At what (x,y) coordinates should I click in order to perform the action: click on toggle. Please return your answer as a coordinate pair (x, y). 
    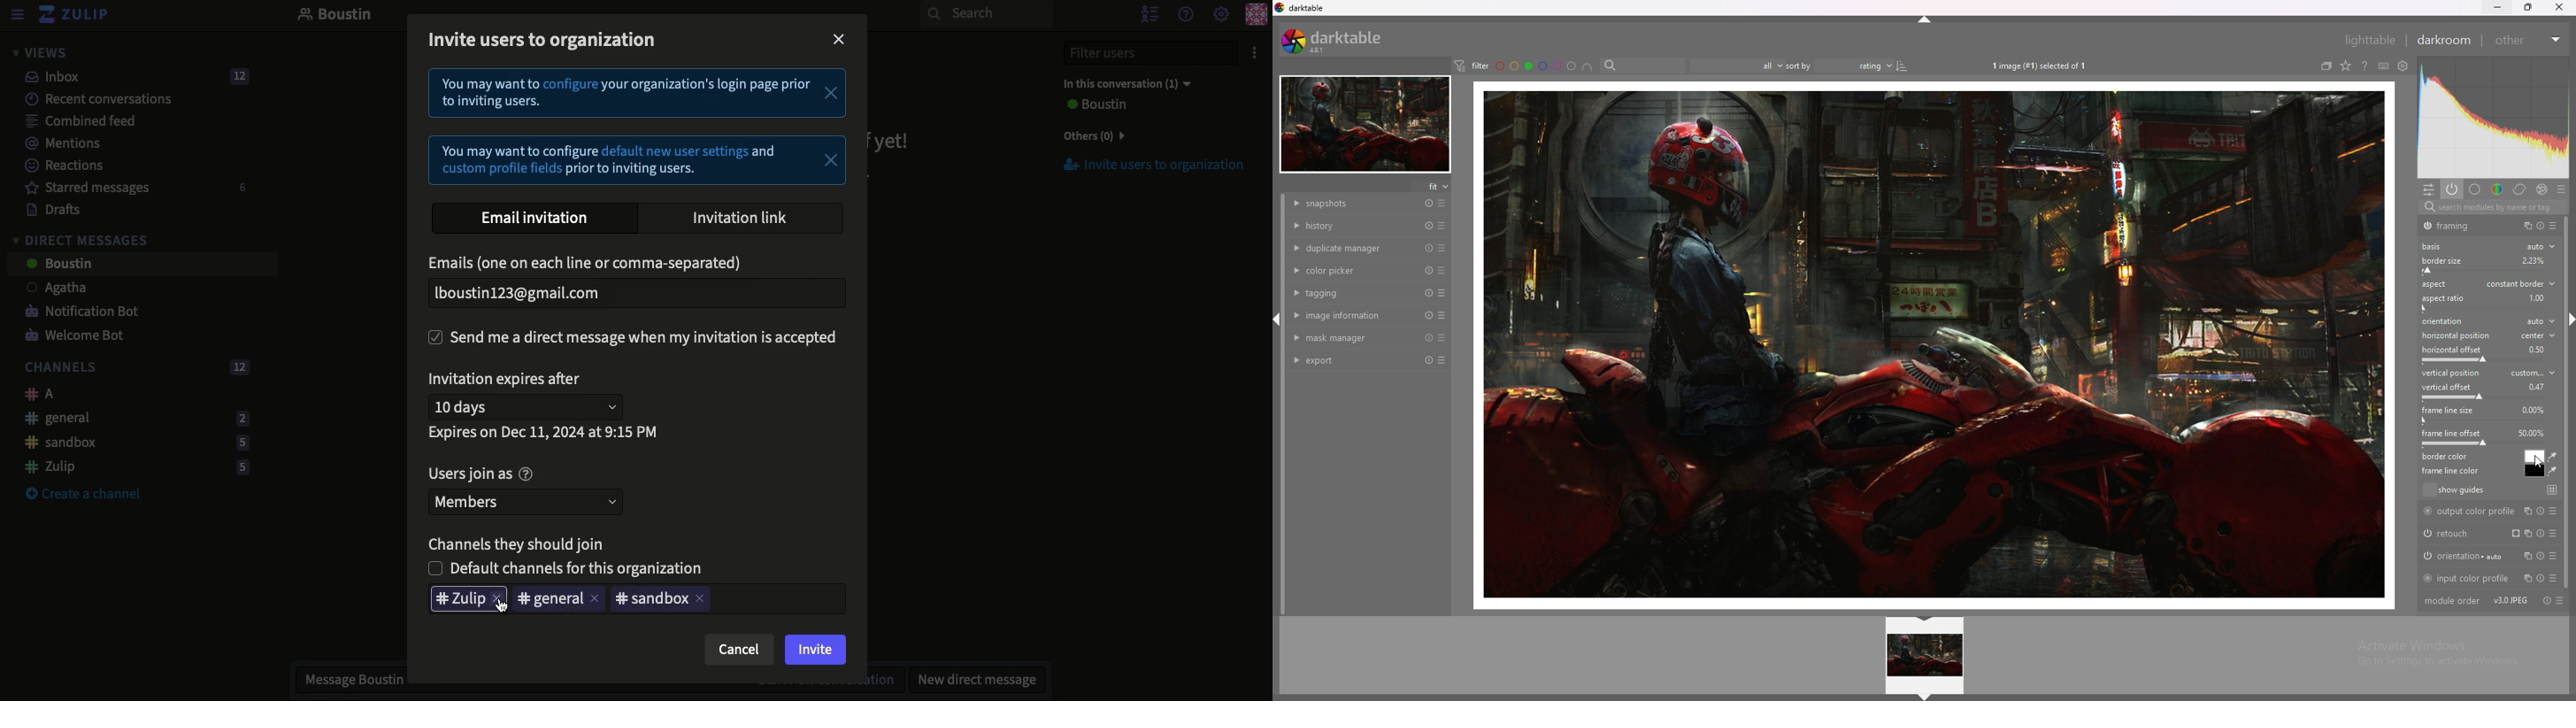
    Looking at the image, I should click on (2542, 226).